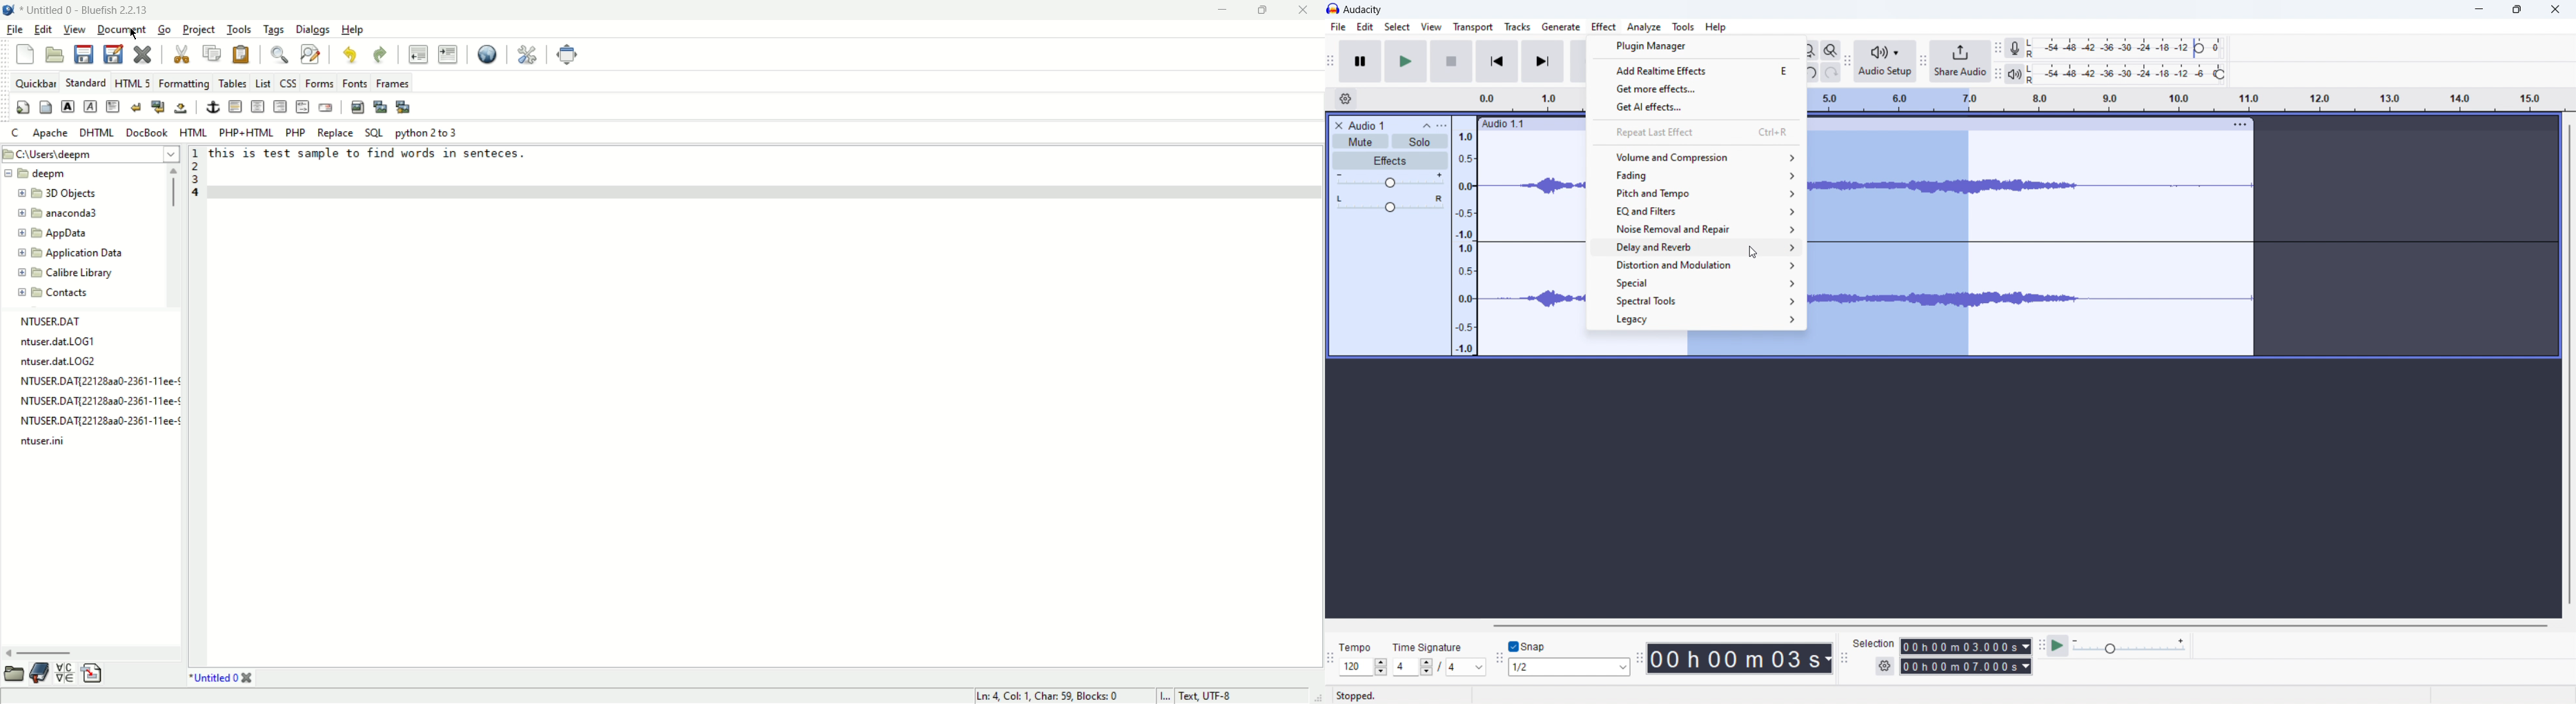  What do you see at coordinates (1417, 141) in the screenshot?
I see `solo` at bounding box center [1417, 141].